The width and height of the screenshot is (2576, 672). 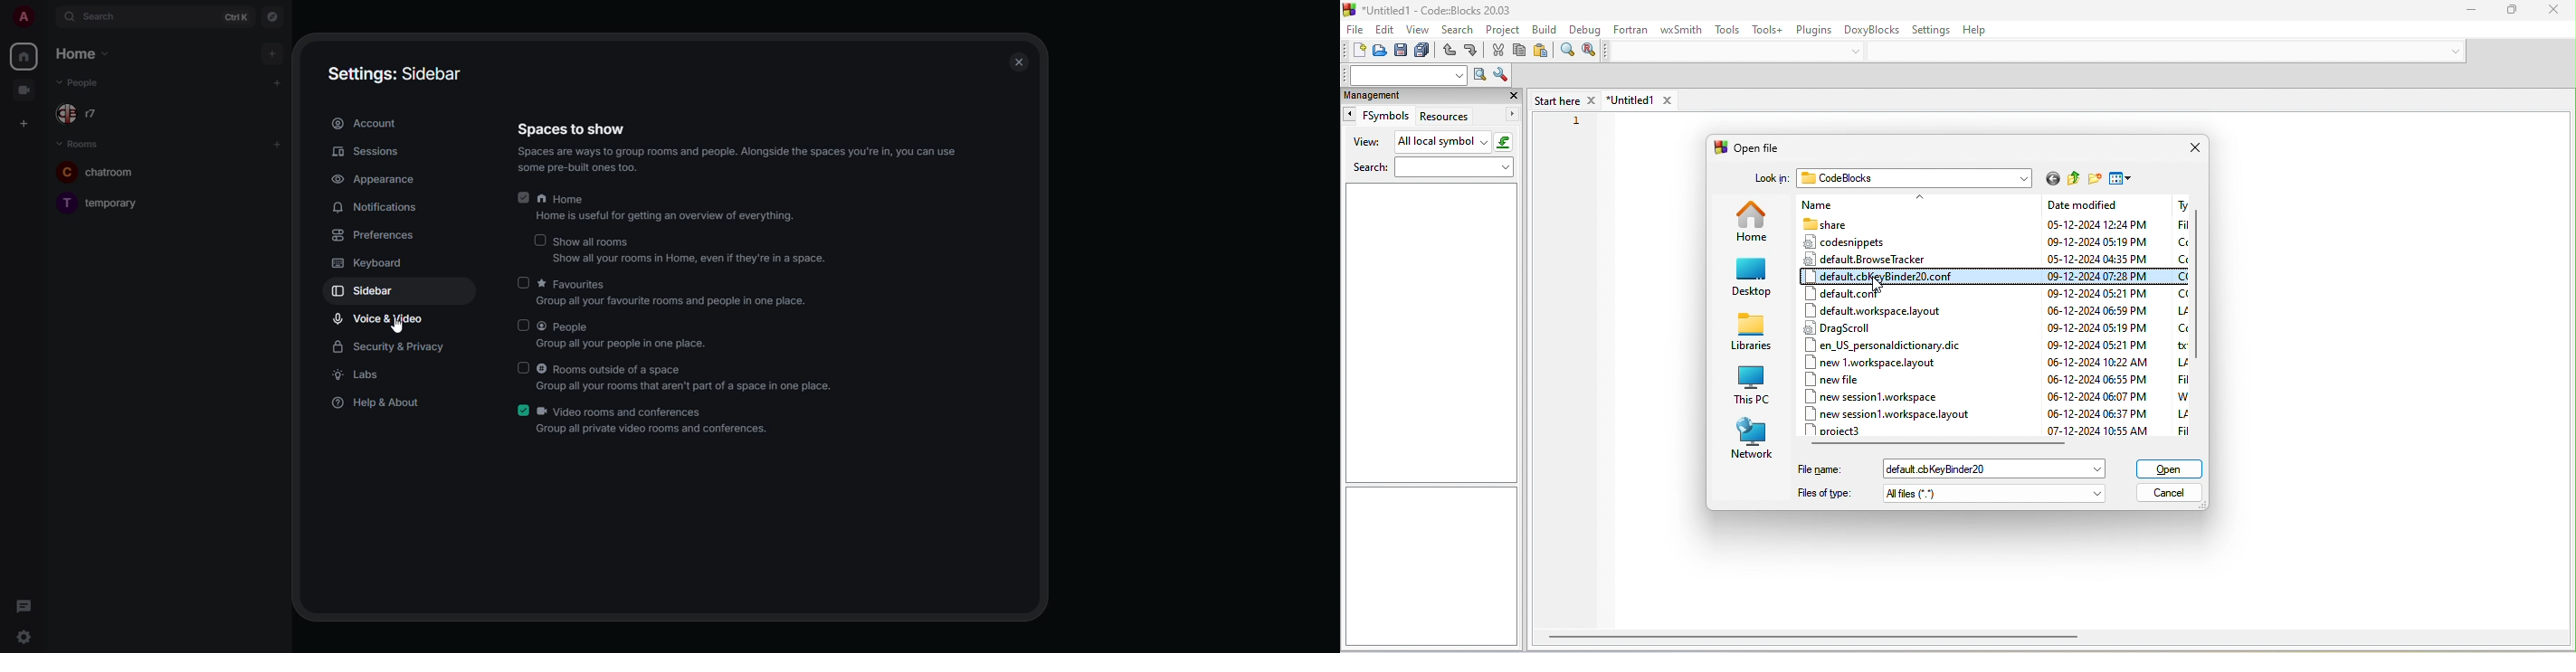 I want to click on title, so click(x=1432, y=9).